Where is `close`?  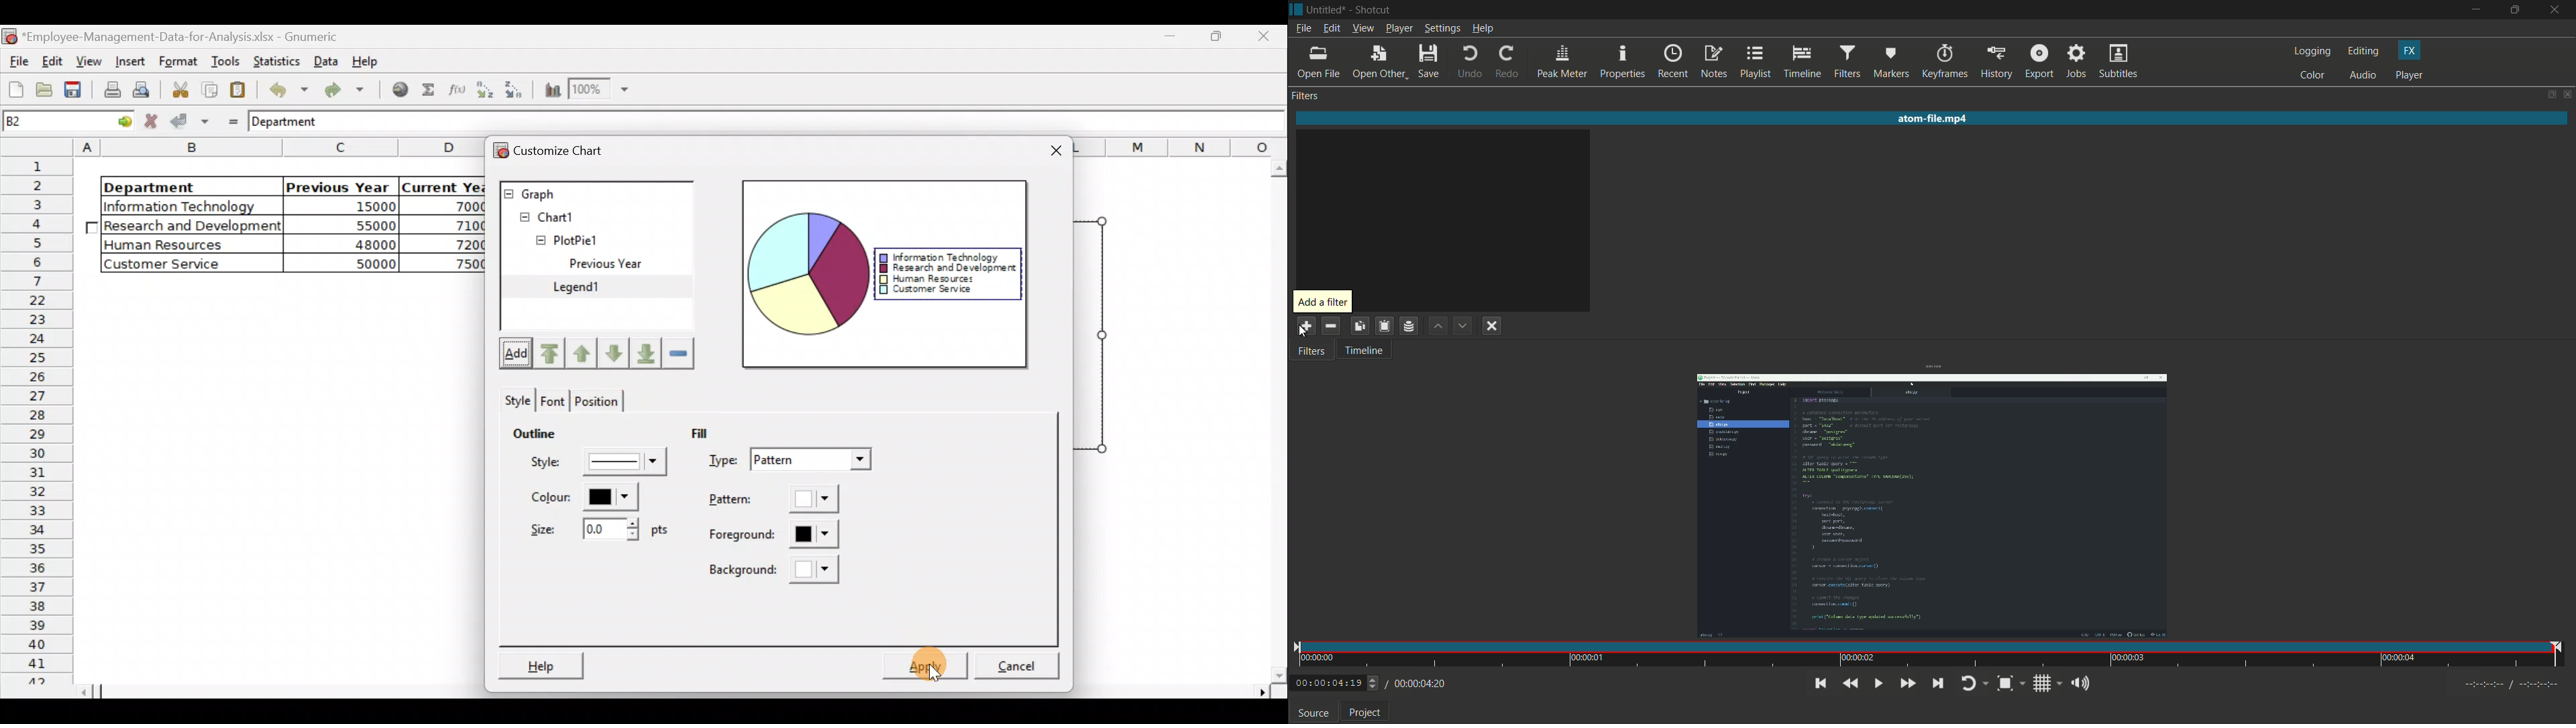 close is located at coordinates (2568, 94).